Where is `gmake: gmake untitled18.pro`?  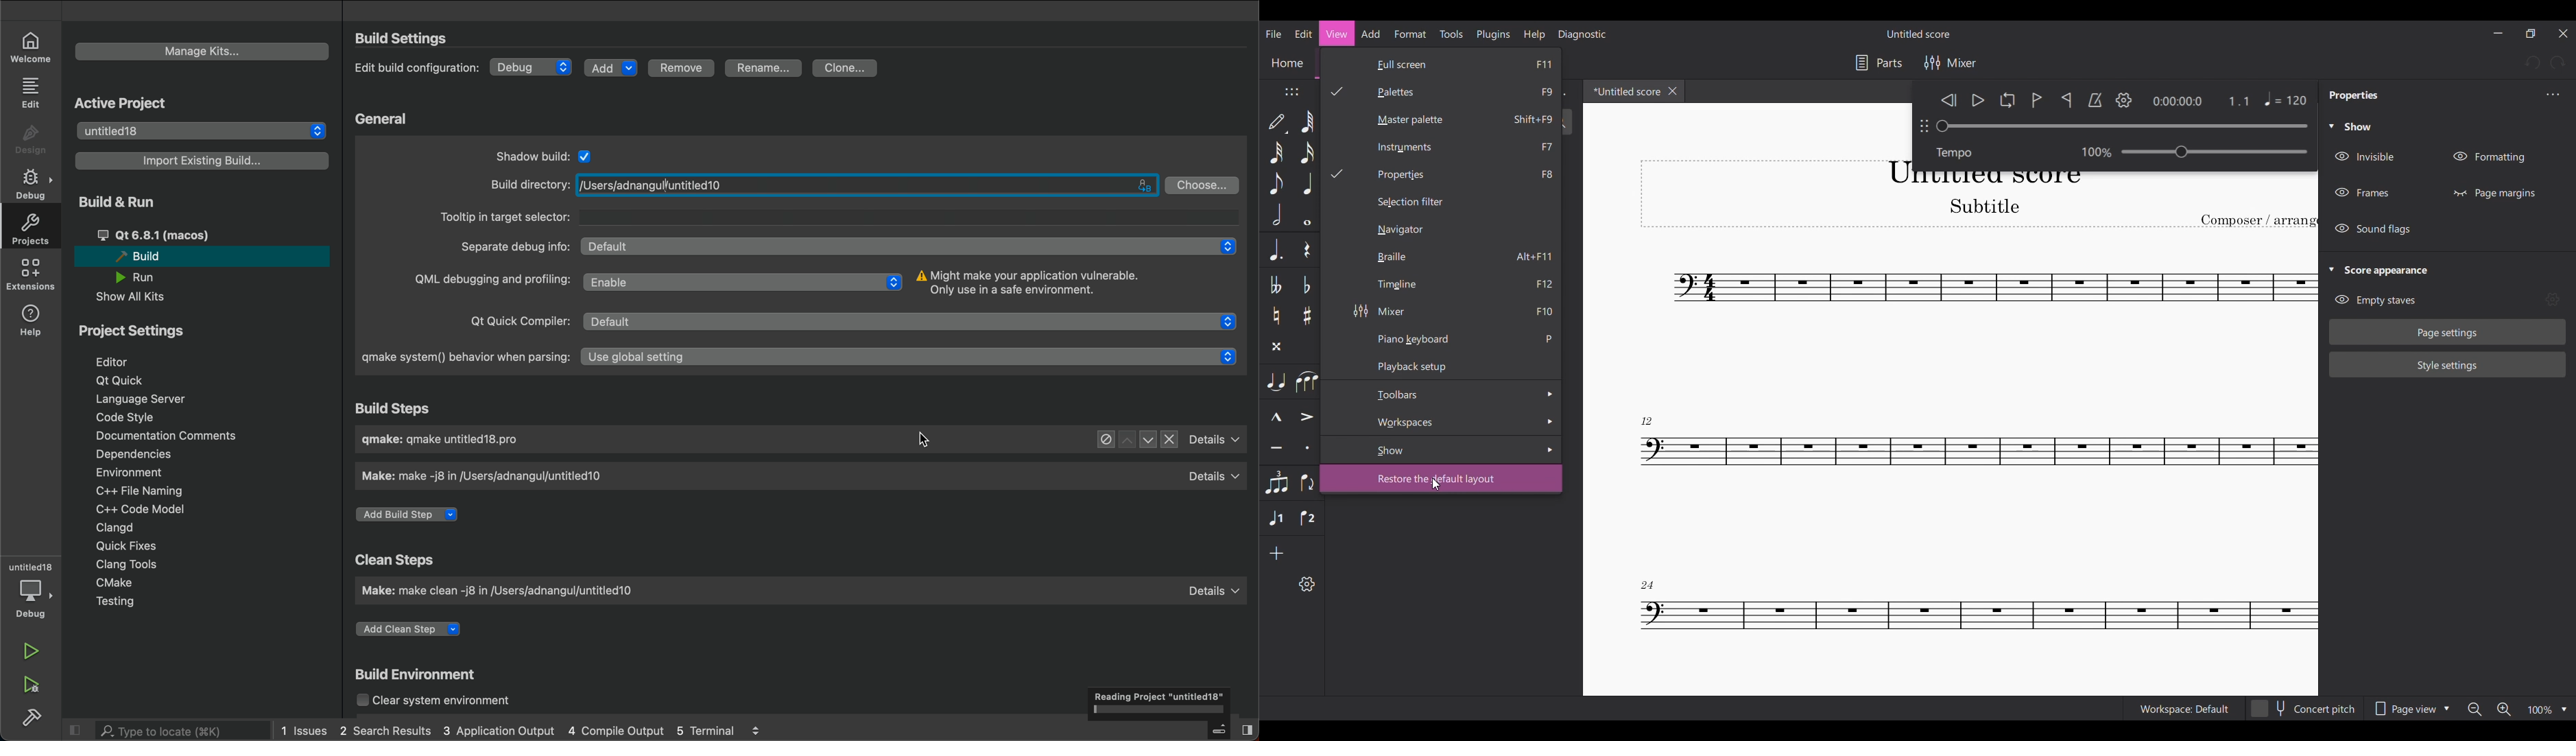
gmake: gmake untitled18.pro is located at coordinates (450, 441).